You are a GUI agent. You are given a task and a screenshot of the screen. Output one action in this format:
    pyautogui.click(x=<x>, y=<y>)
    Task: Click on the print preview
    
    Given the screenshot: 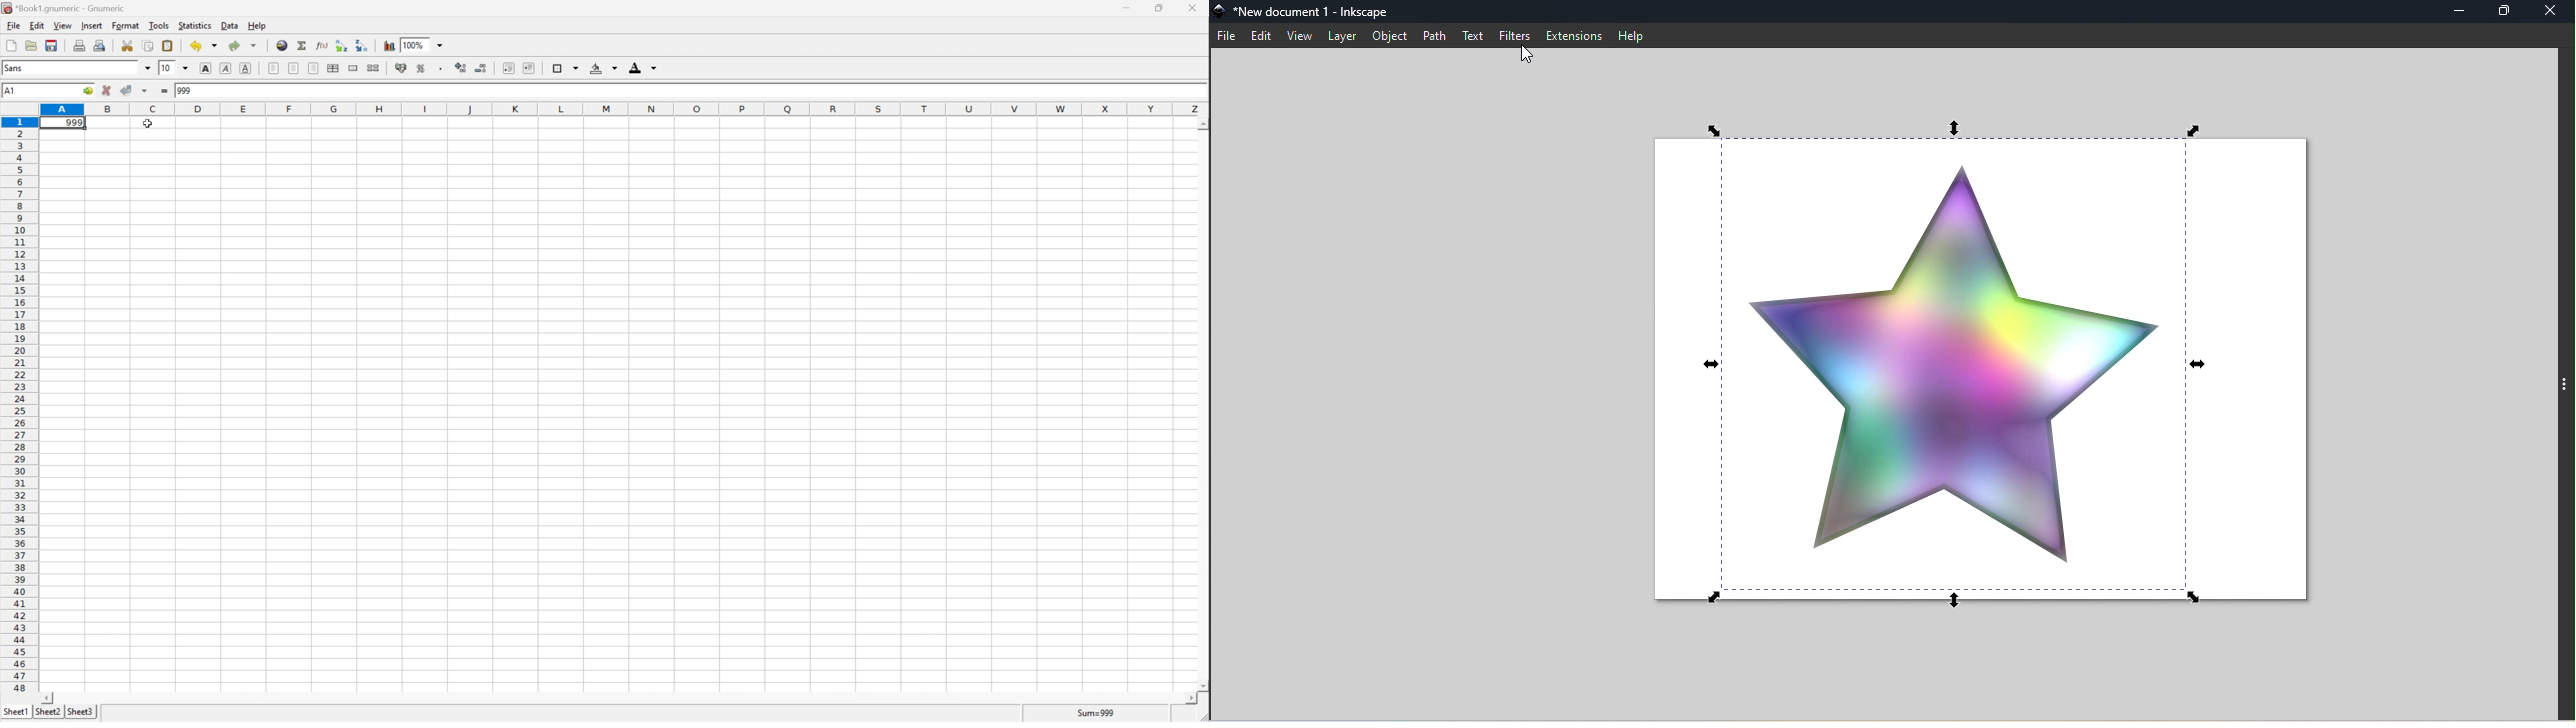 What is the action you would take?
    pyautogui.click(x=102, y=46)
    